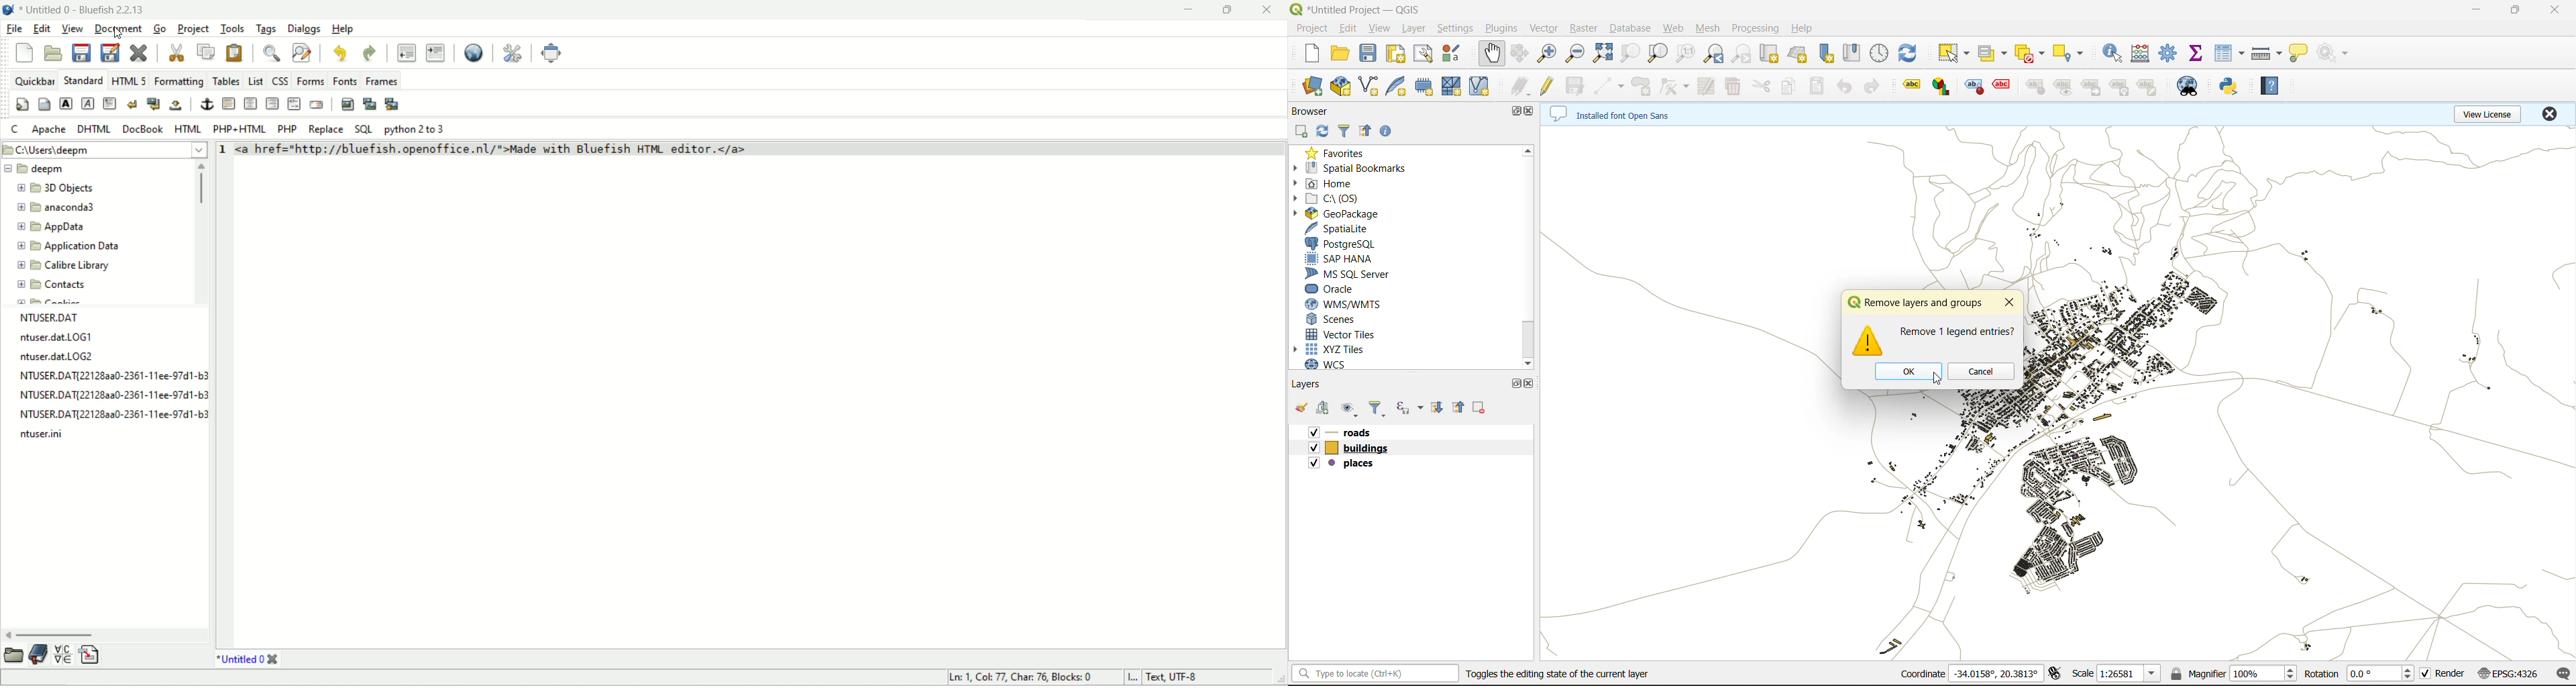 Image resolution: width=2576 pixels, height=700 pixels. What do you see at coordinates (1972, 673) in the screenshot?
I see `coordinates` at bounding box center [1972, 673].